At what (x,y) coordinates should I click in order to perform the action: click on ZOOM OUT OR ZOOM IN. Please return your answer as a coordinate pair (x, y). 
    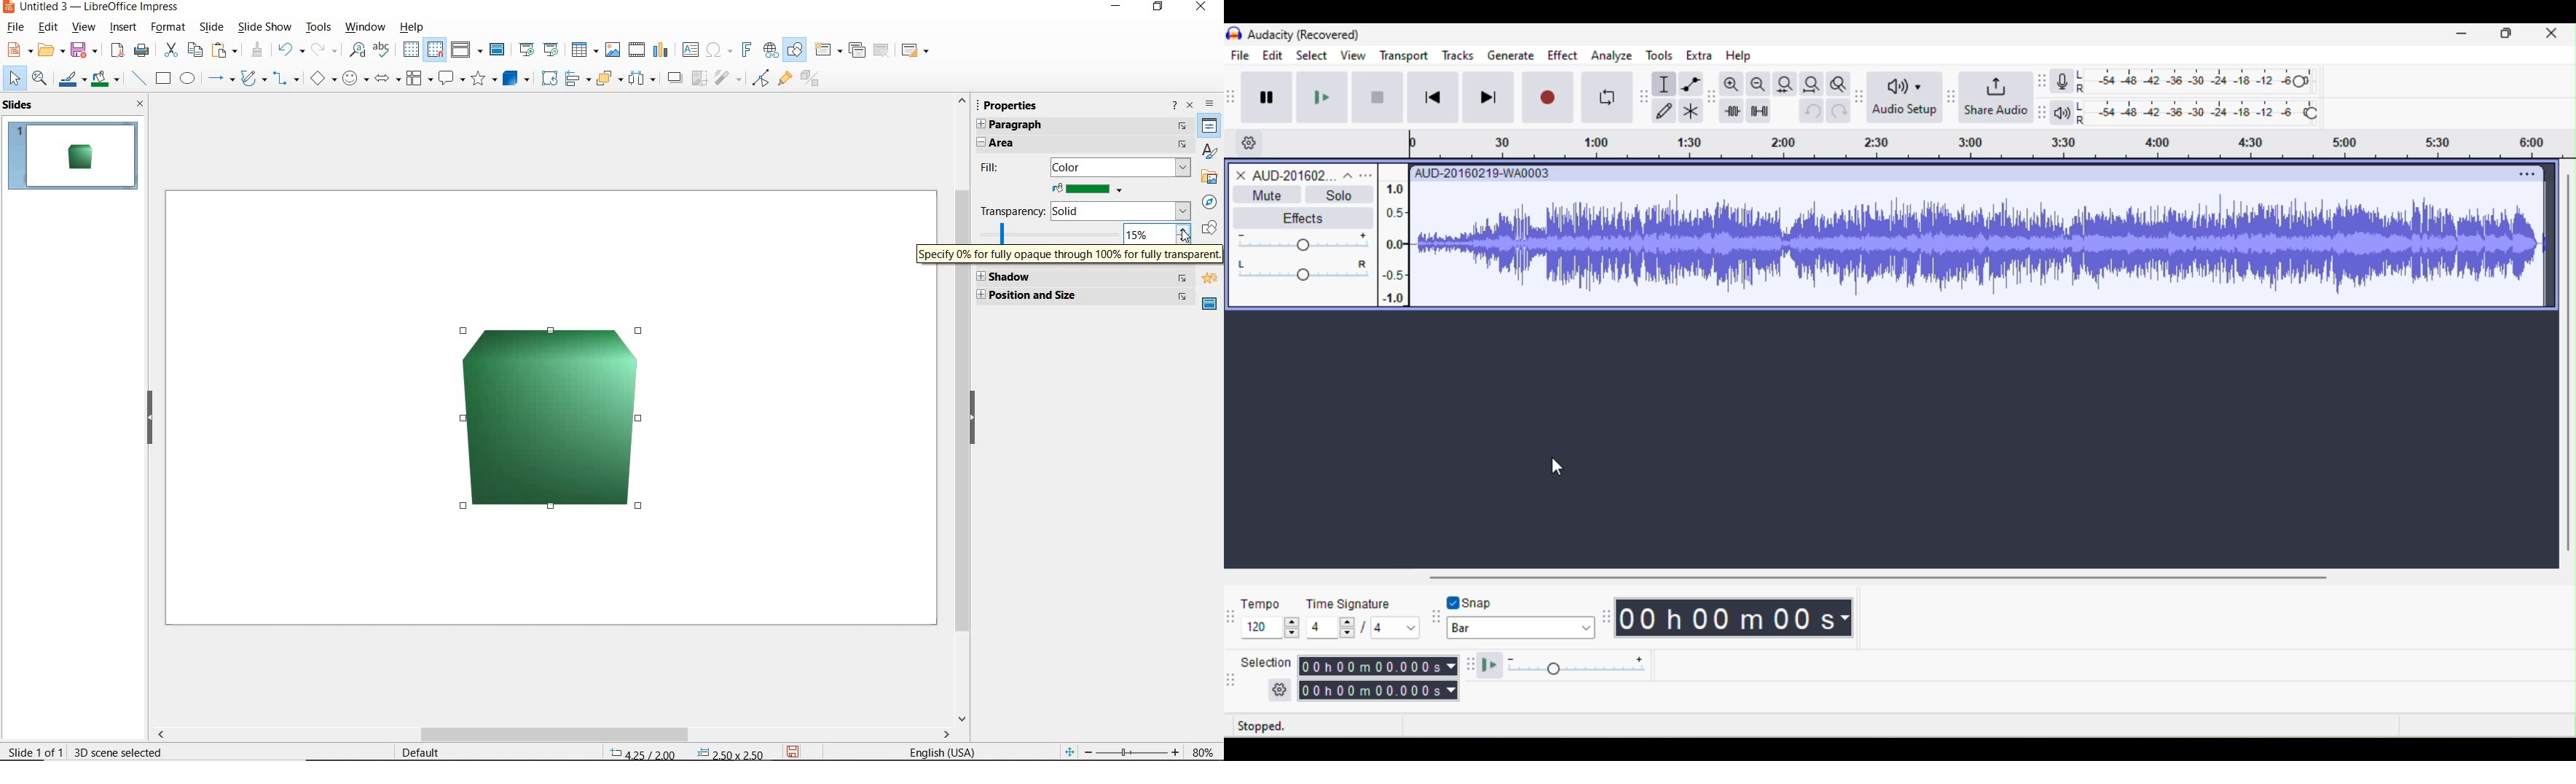
    Looking at the image, I should click on (1119, 751).